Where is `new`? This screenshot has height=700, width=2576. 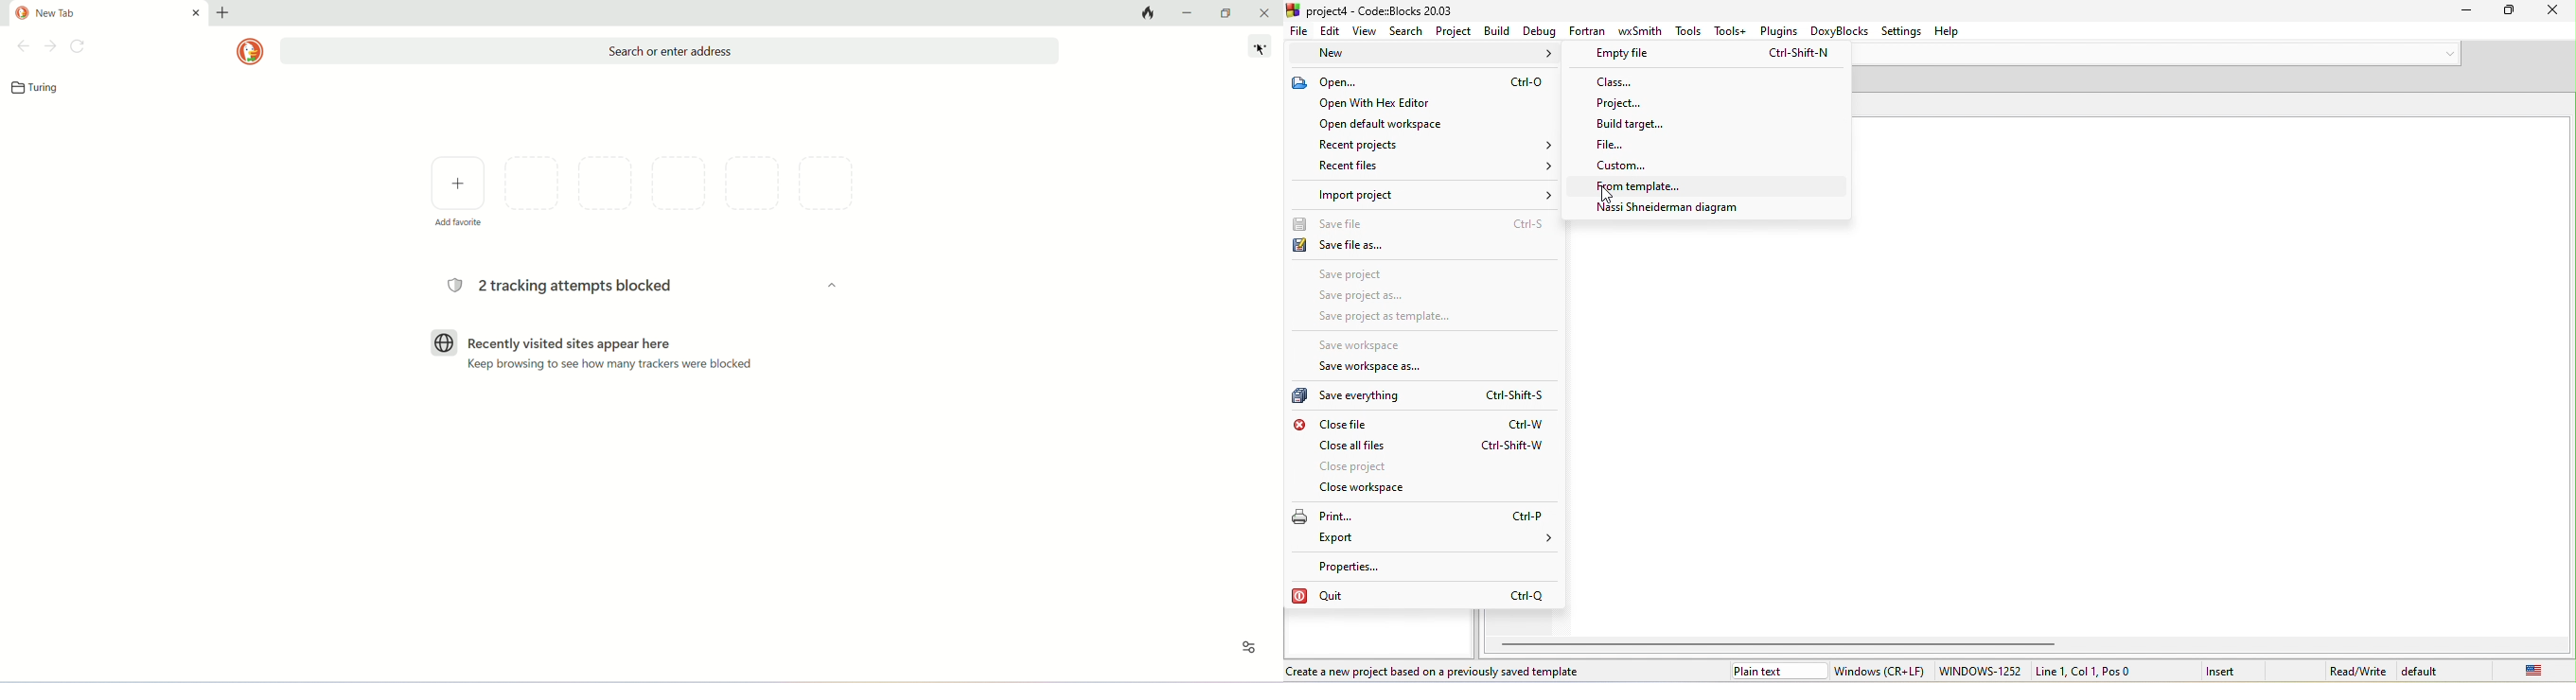
new is located at coordinates (1429, 57).